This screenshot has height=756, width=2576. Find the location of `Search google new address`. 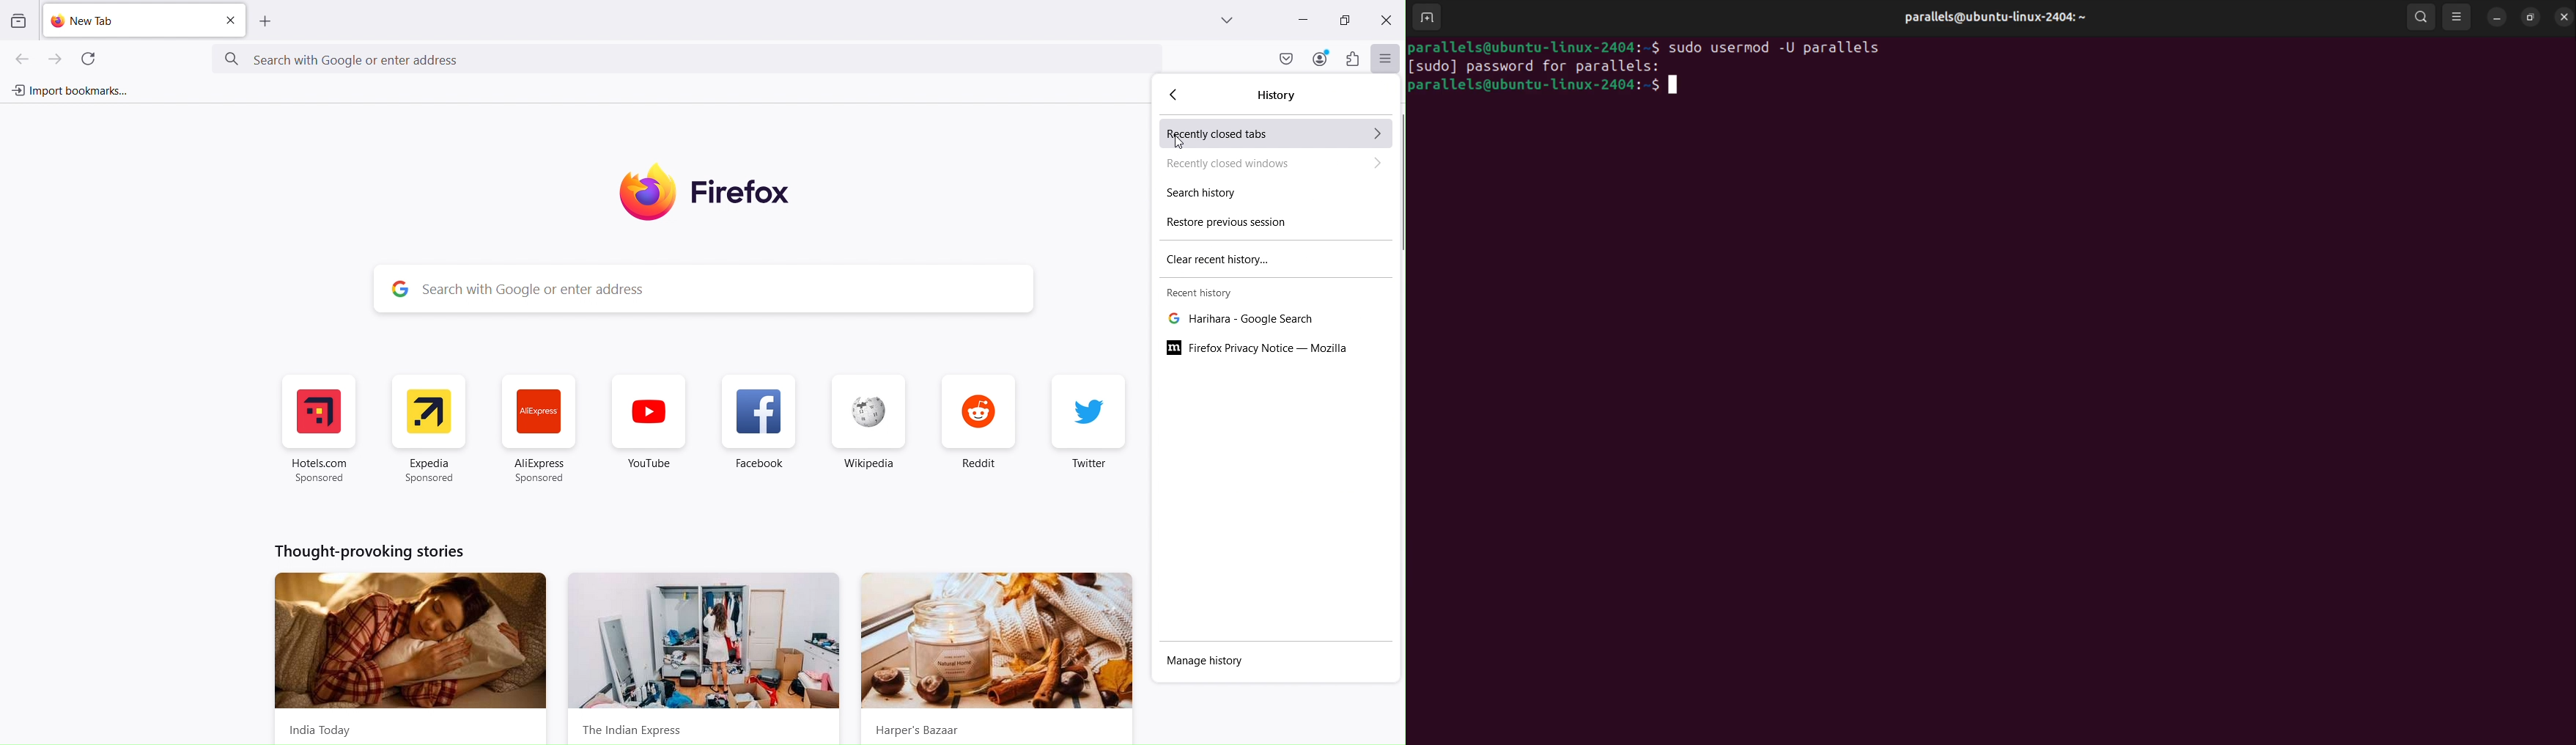

Search google new address is located at coordinates (689, 59).